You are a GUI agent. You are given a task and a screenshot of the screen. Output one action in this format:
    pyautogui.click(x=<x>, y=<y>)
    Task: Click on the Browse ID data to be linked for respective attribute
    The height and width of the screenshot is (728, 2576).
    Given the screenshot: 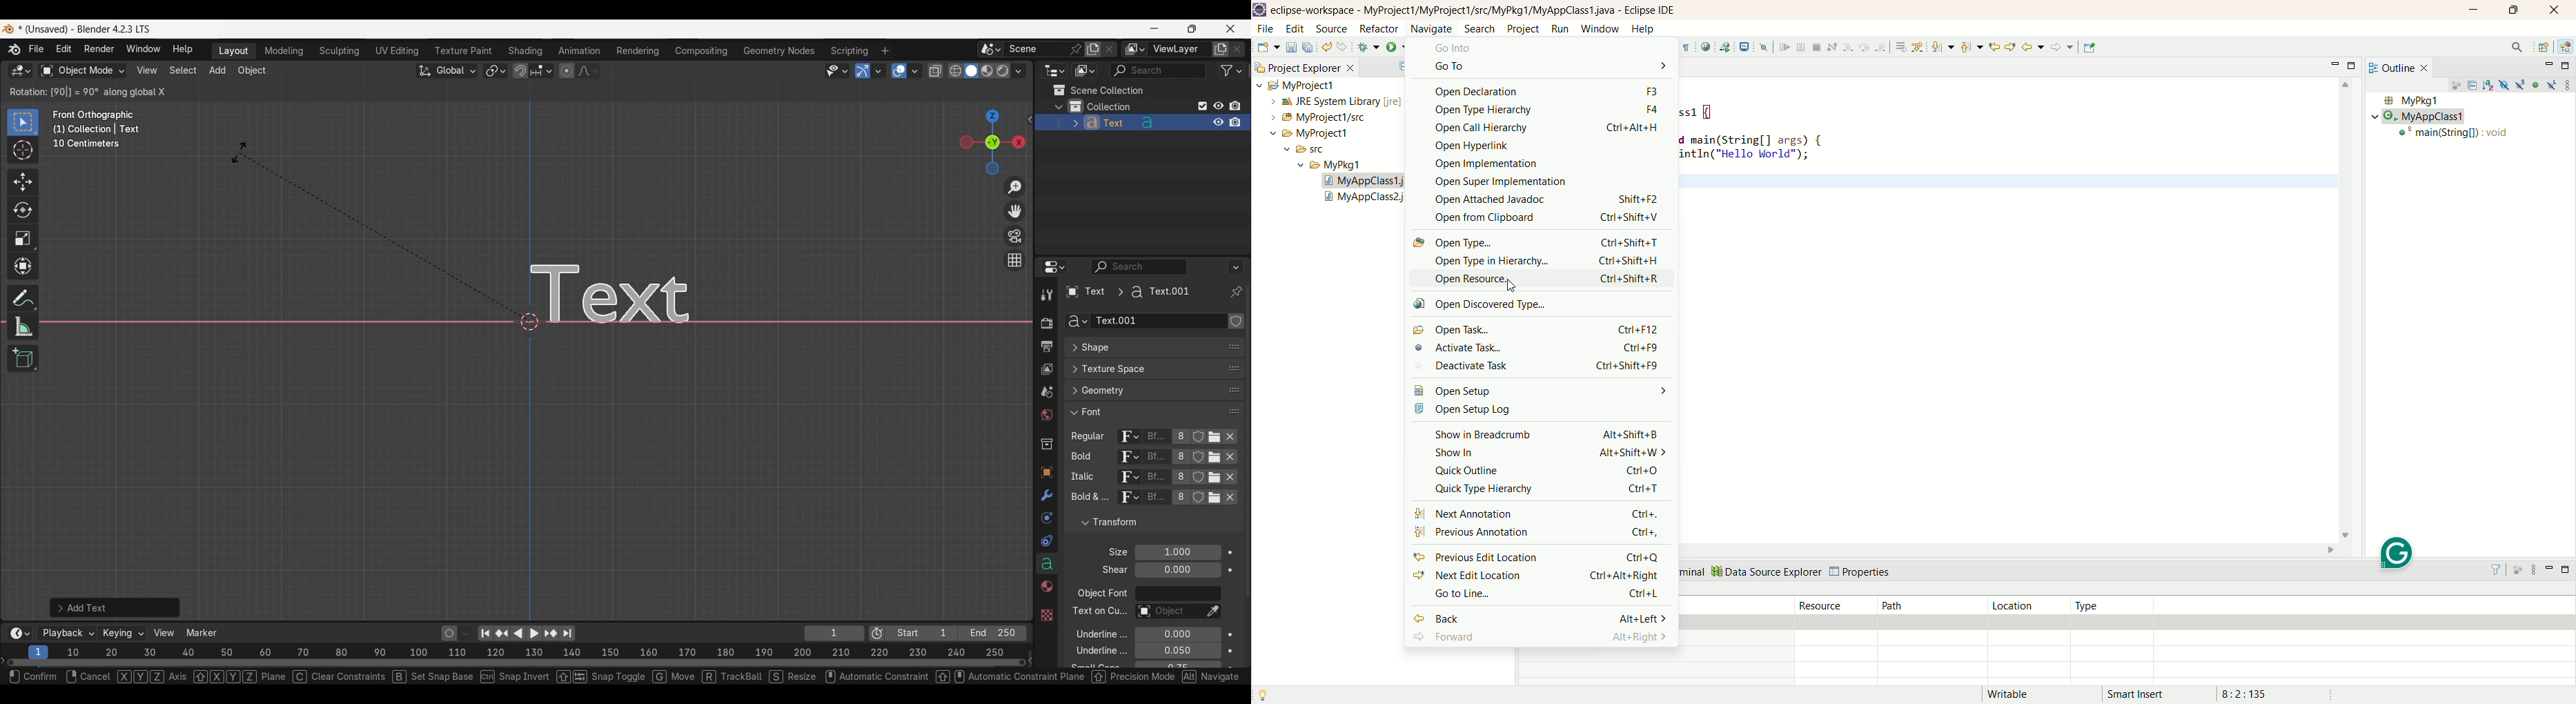 What is the action you would take?
    pyautogui.click(x=1129, y=467)
    